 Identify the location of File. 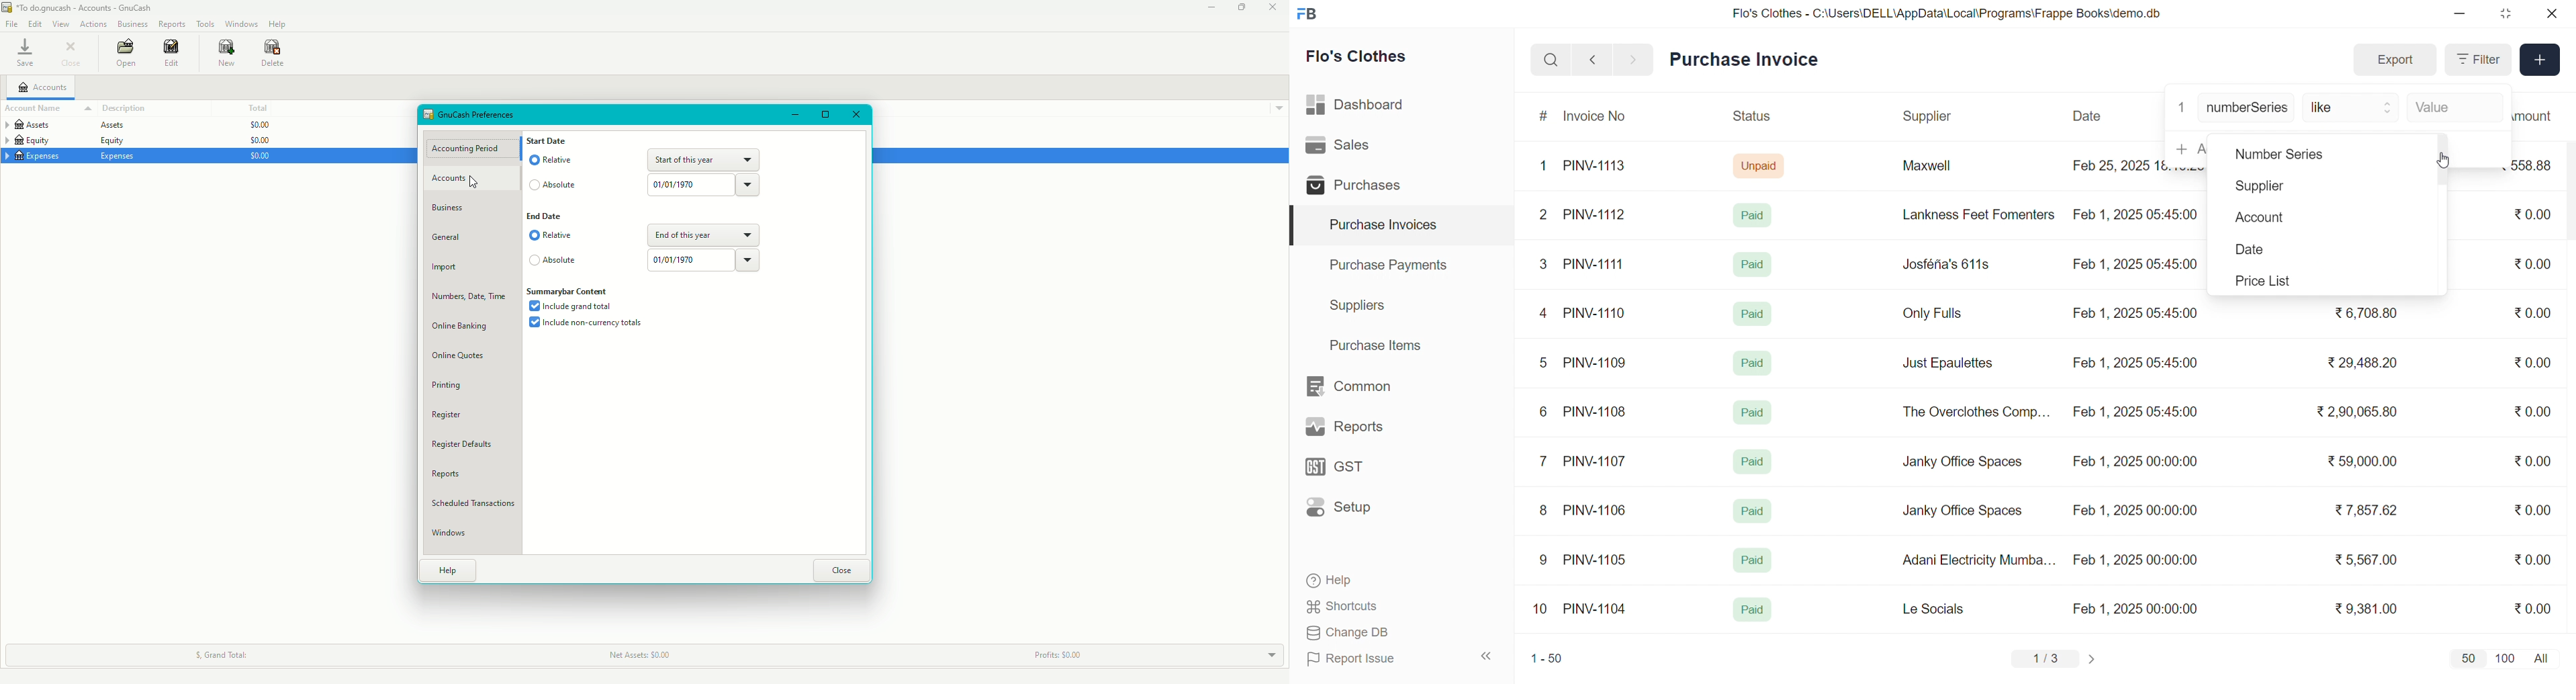
(11, 23).